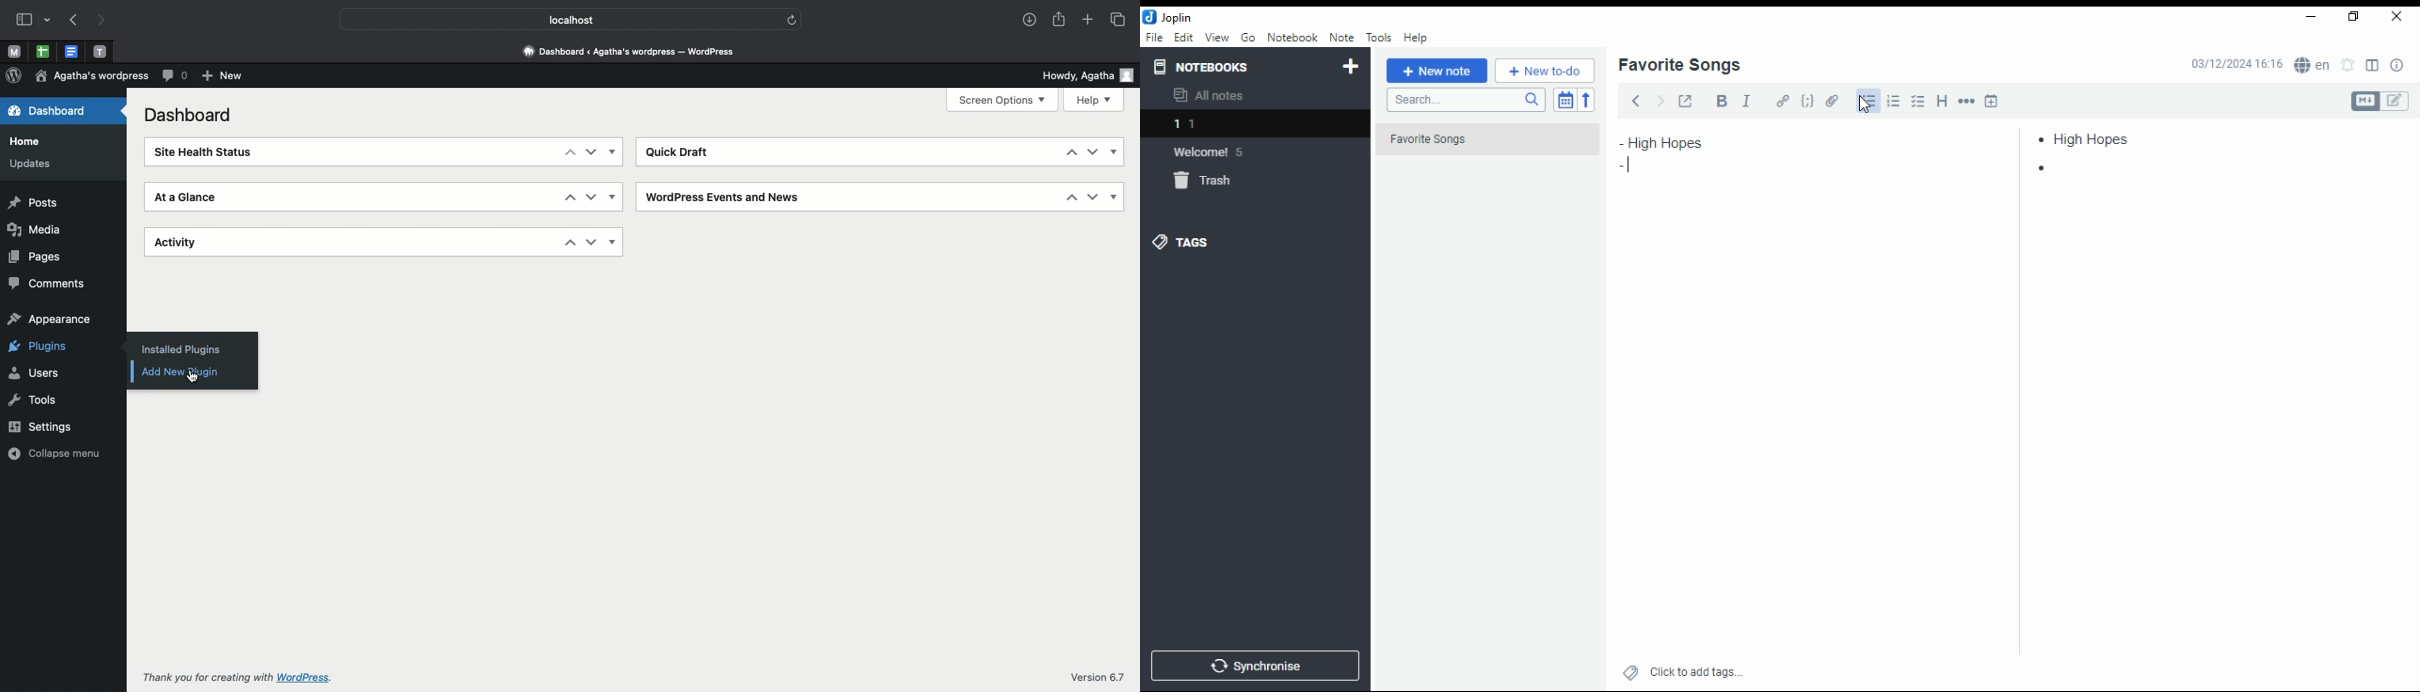 This screenshot has width=2436, height=700. Describe the element at coordinates (184, 350) in the screenshot. I see `Installed plugins` at that location.